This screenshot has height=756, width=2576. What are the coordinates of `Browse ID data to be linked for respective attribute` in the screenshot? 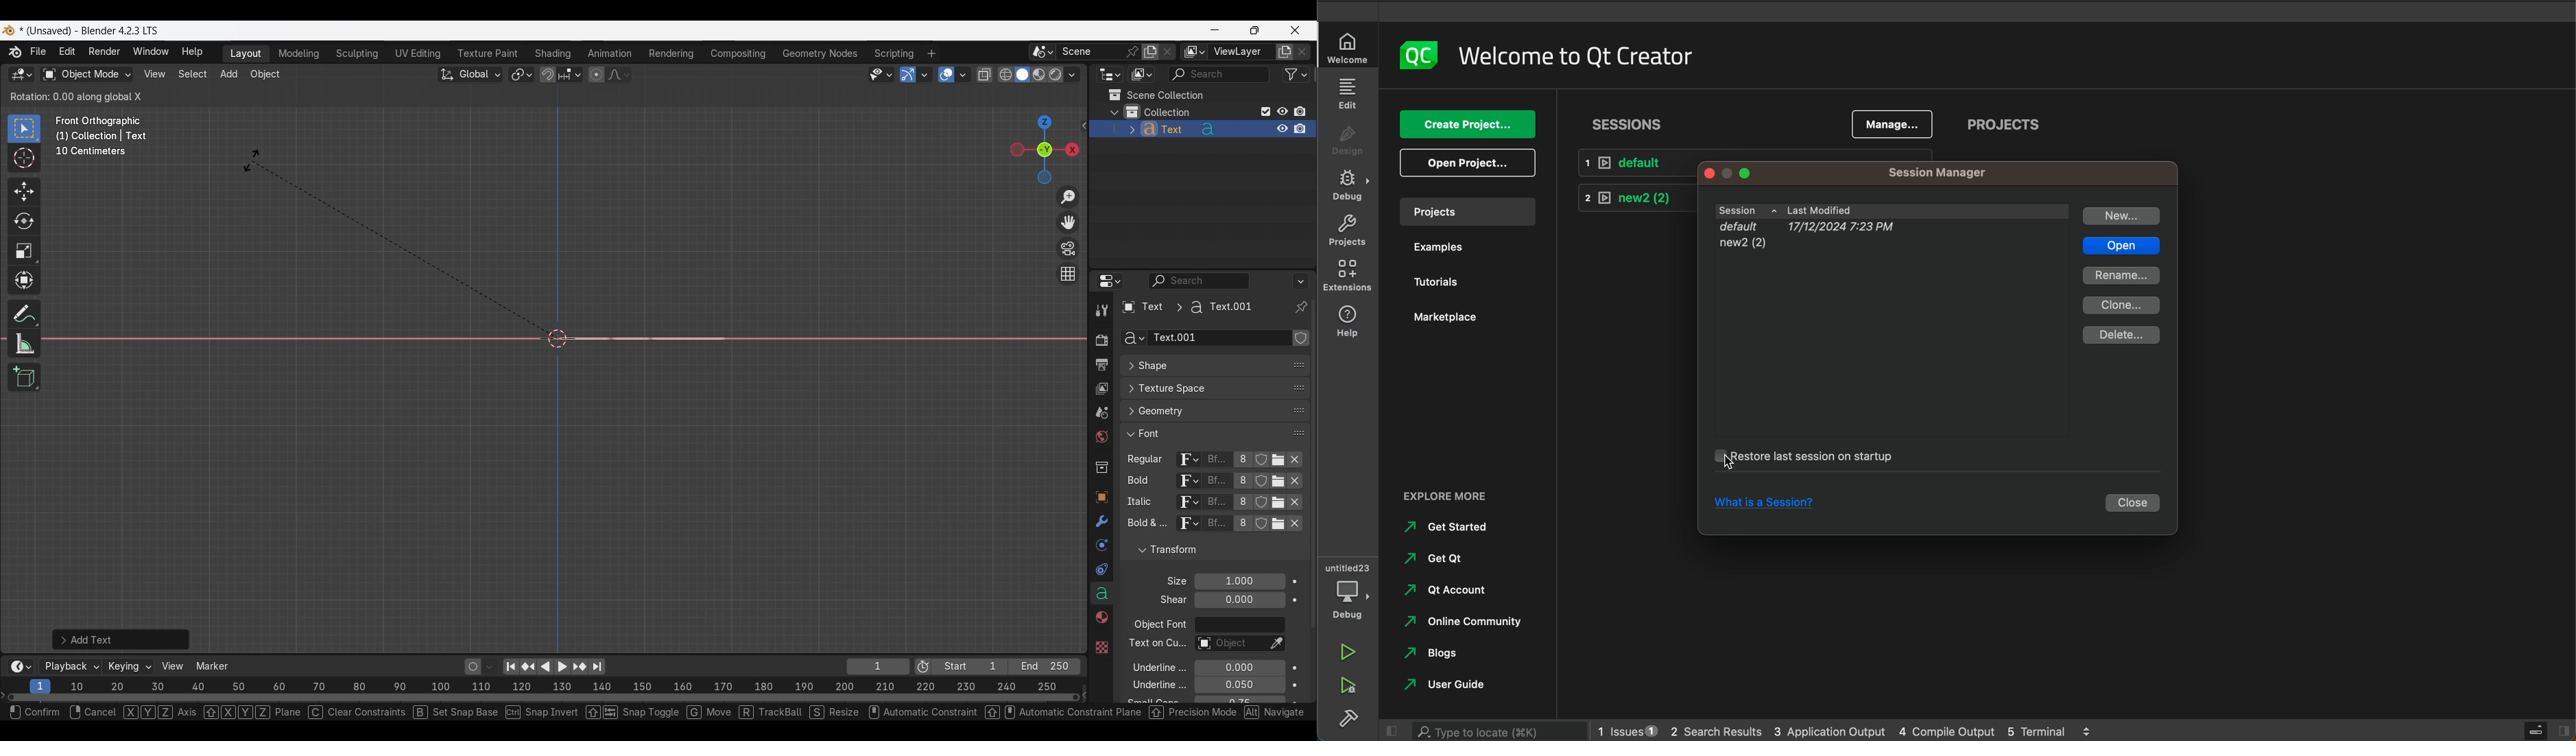 It's located at (1189, 492).